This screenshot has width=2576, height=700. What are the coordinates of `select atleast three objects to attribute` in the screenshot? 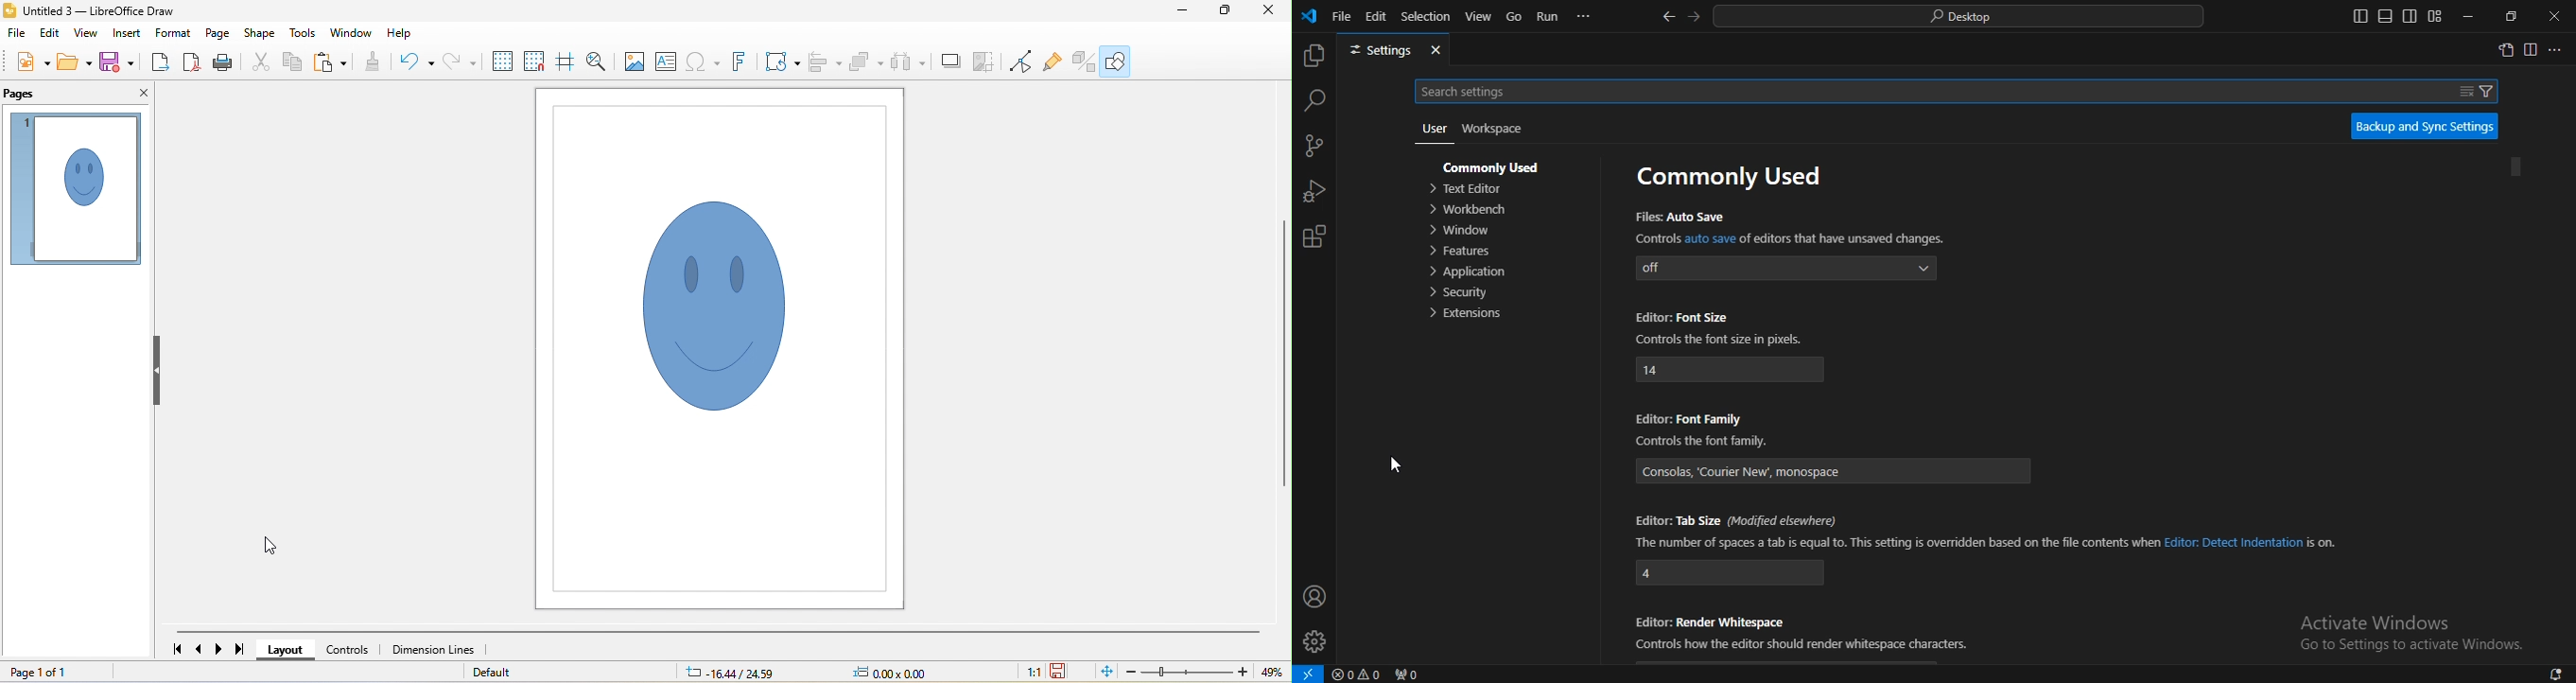 It's located at (908, 62).